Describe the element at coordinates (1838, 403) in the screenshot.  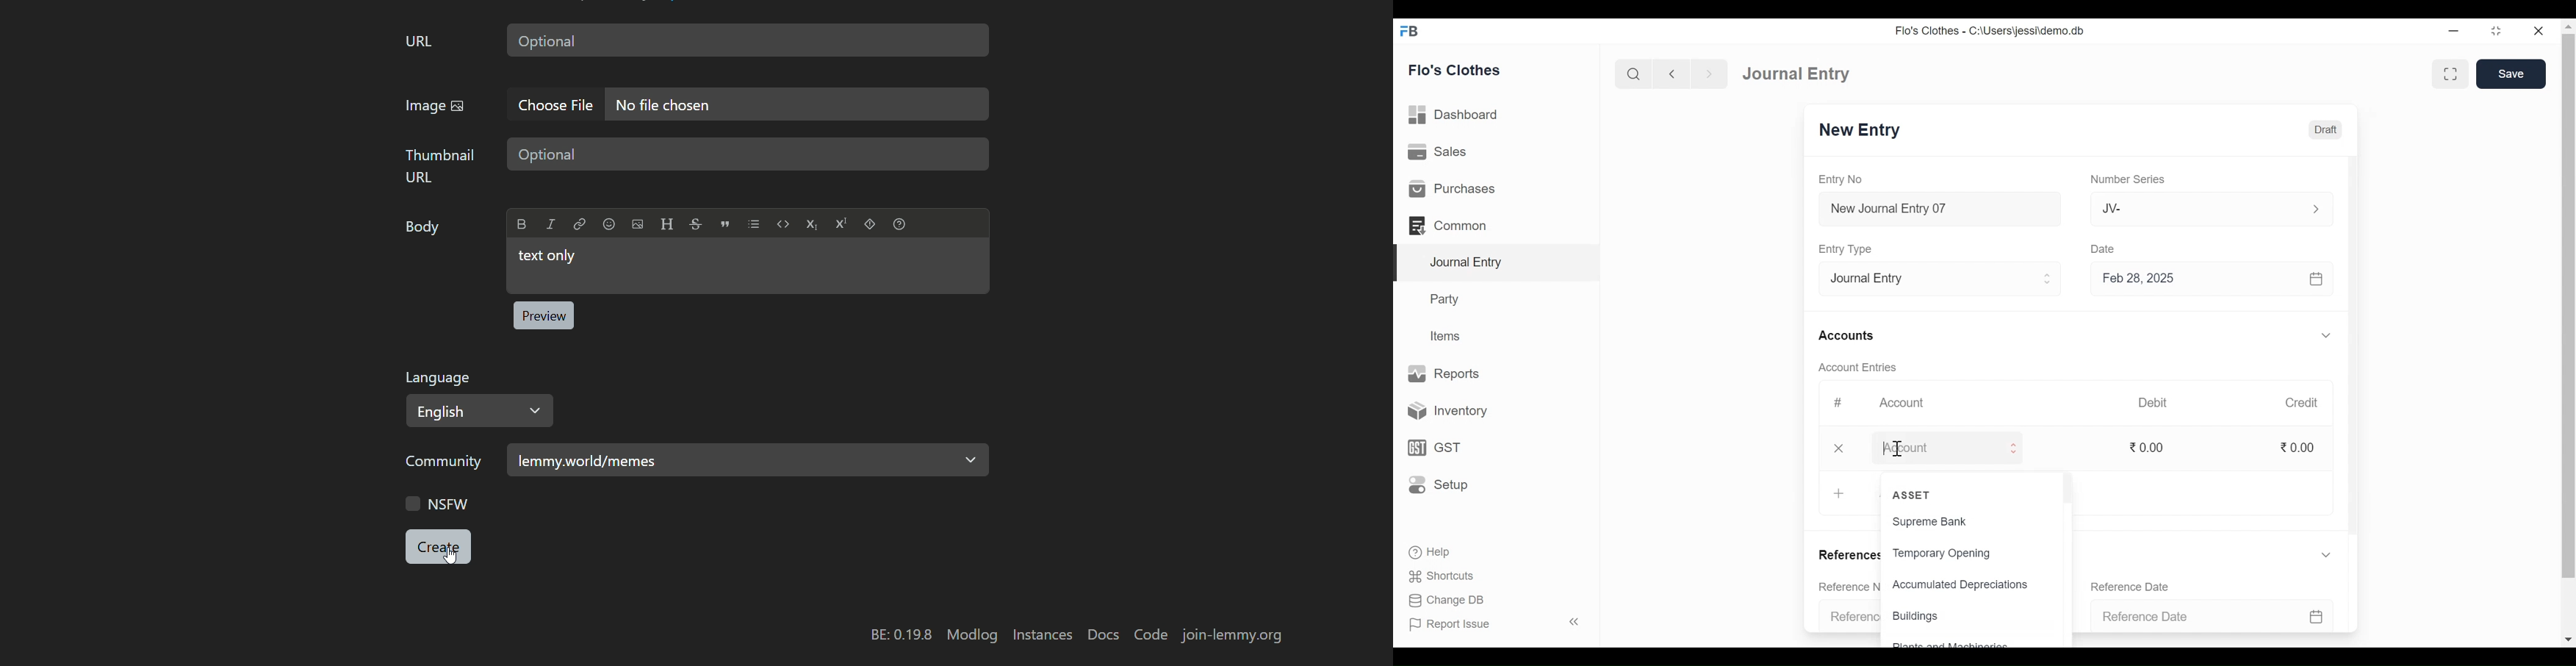
I see `#` at that location.